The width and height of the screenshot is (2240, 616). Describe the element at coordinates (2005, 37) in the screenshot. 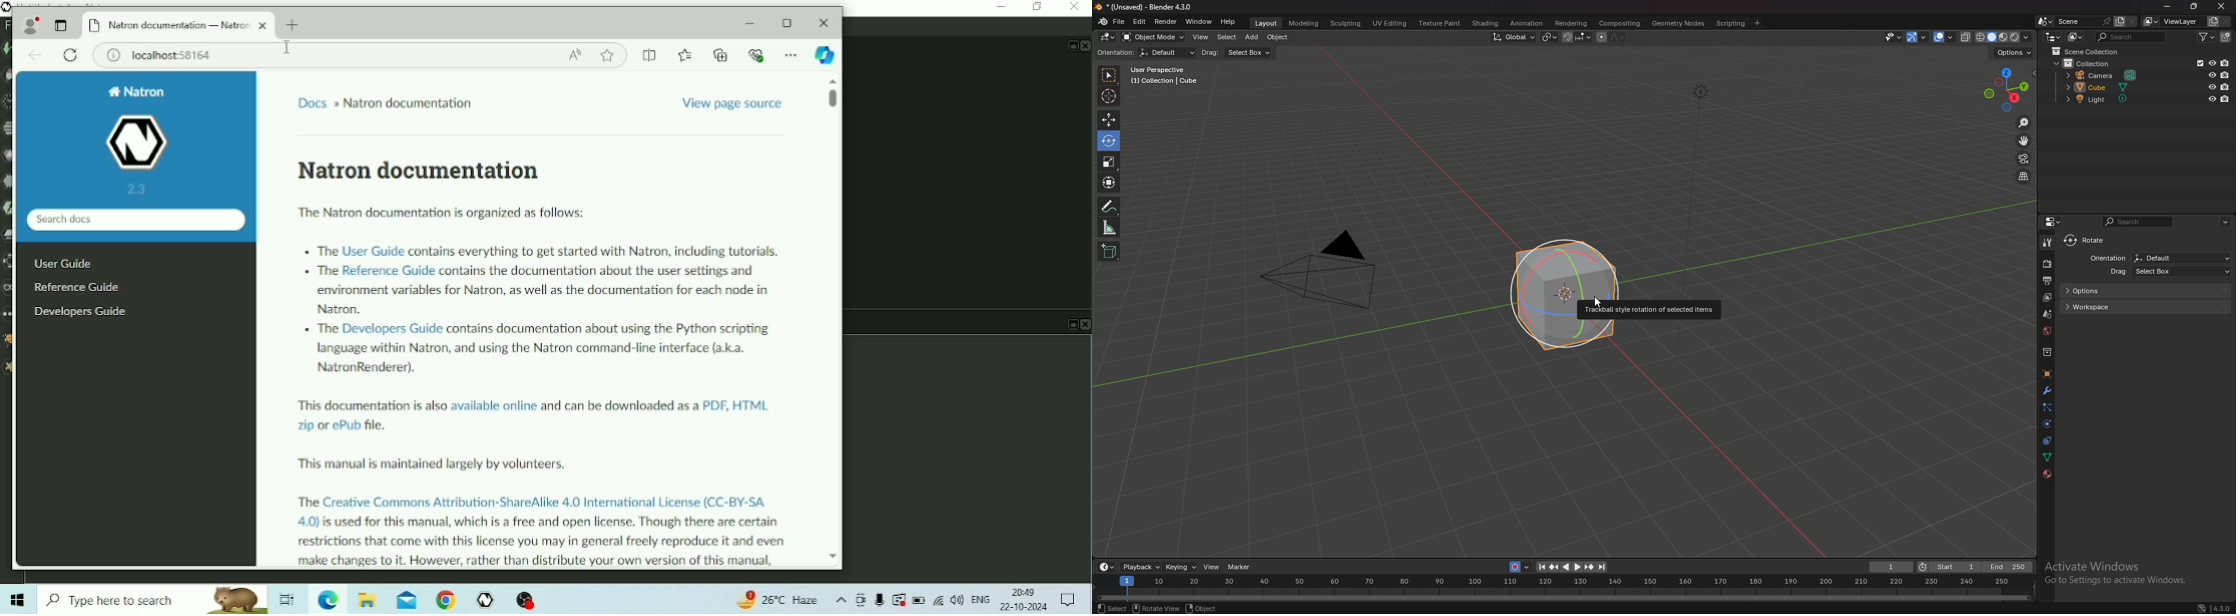

I see `view port shading` at that location.